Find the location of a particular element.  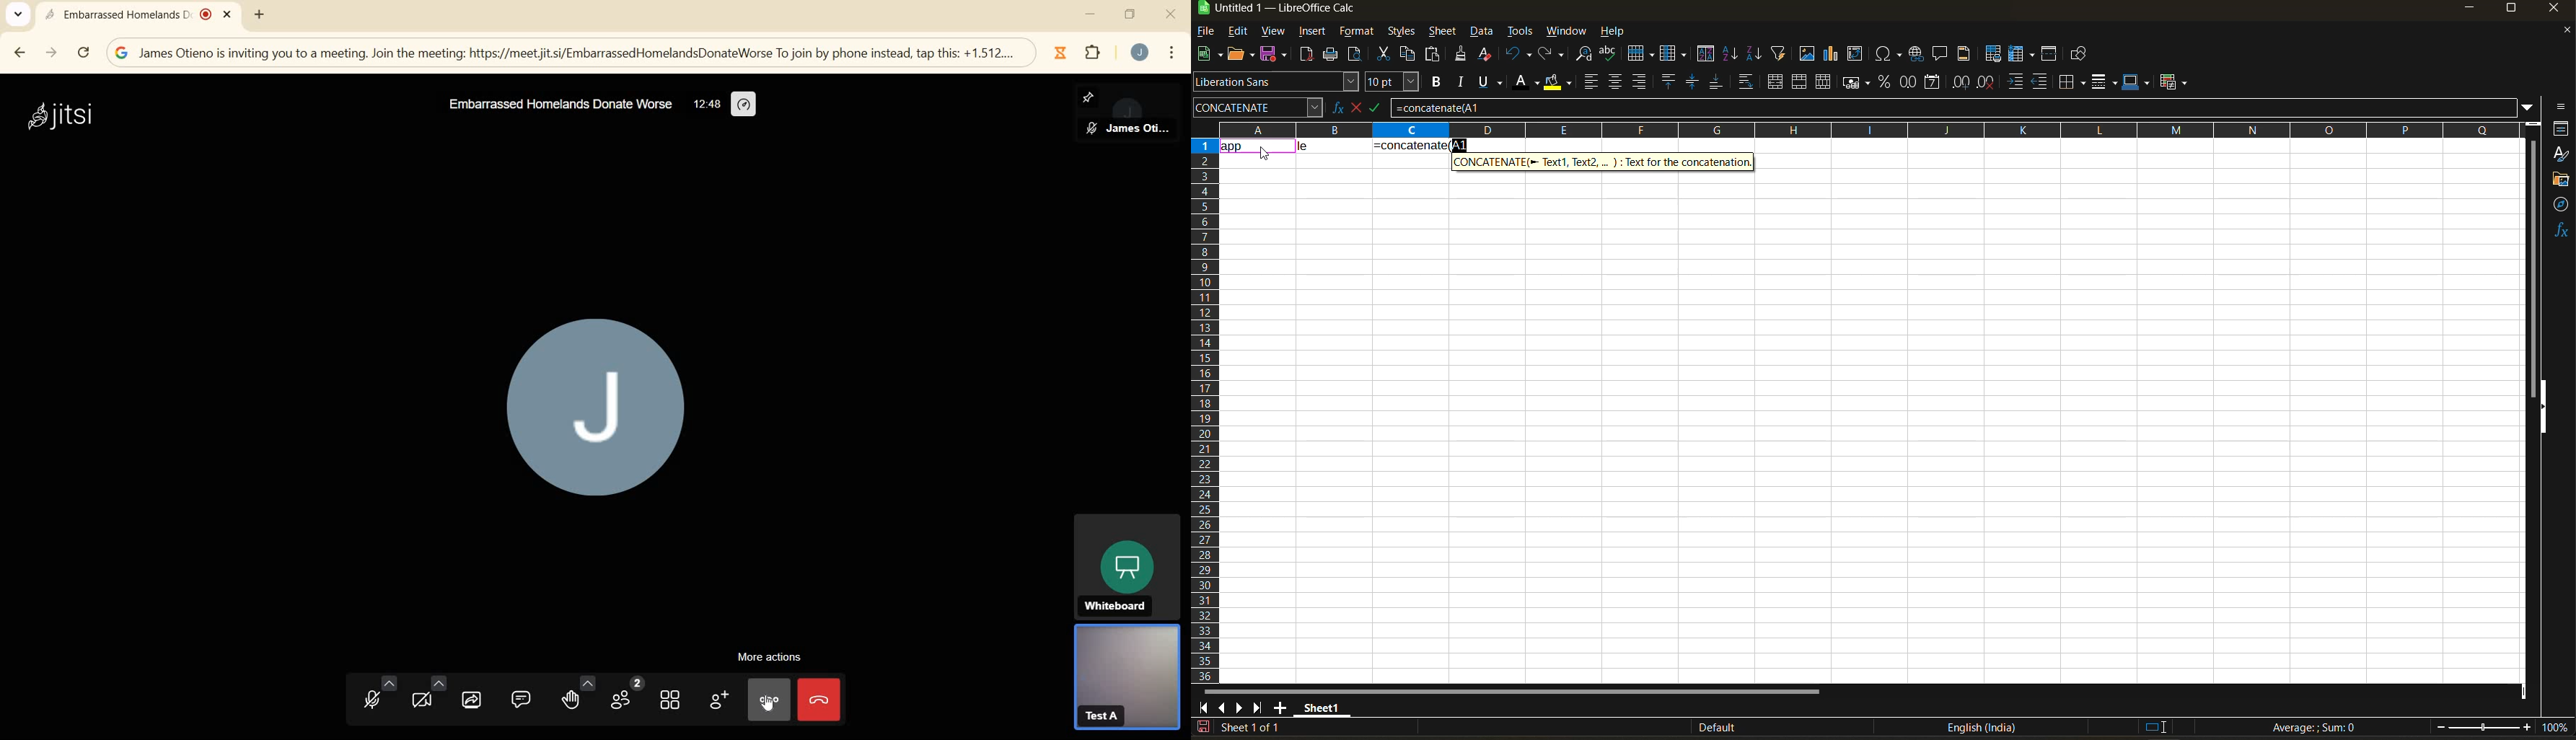

expand formula bar is located at coordinates (2528, 106).